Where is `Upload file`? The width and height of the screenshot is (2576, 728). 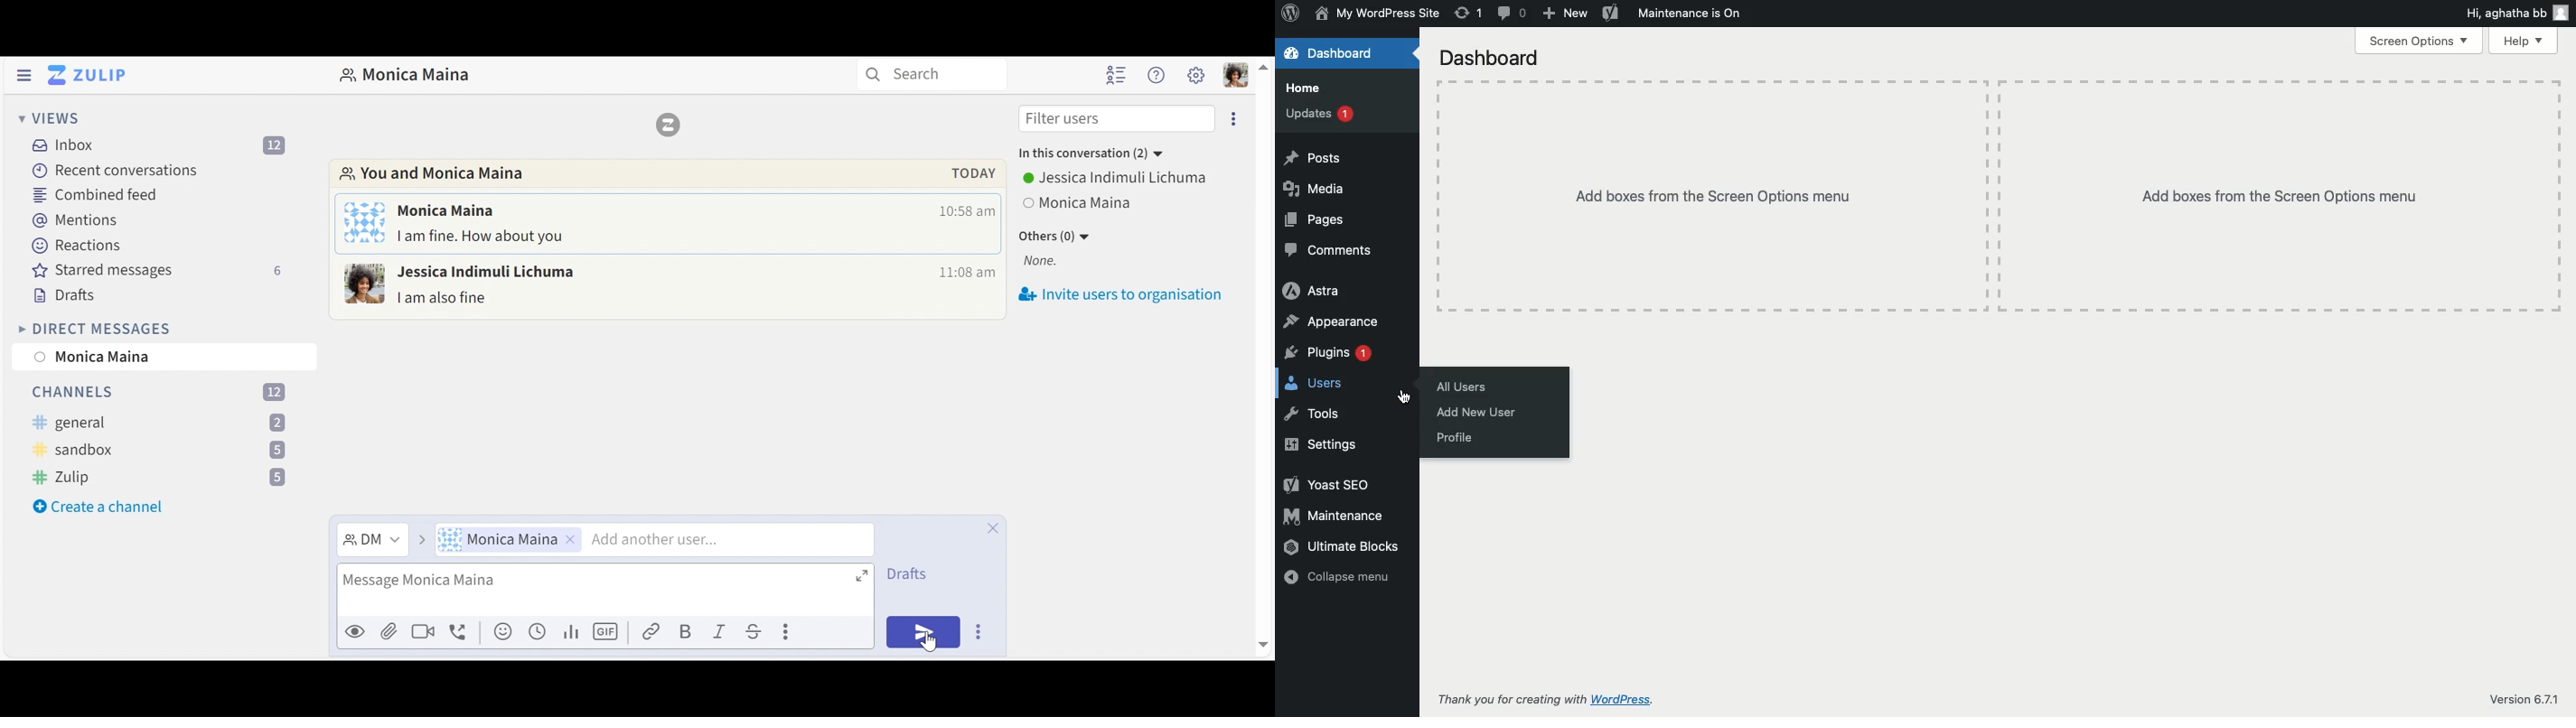 Upload file is located at coordinates (391, 629).